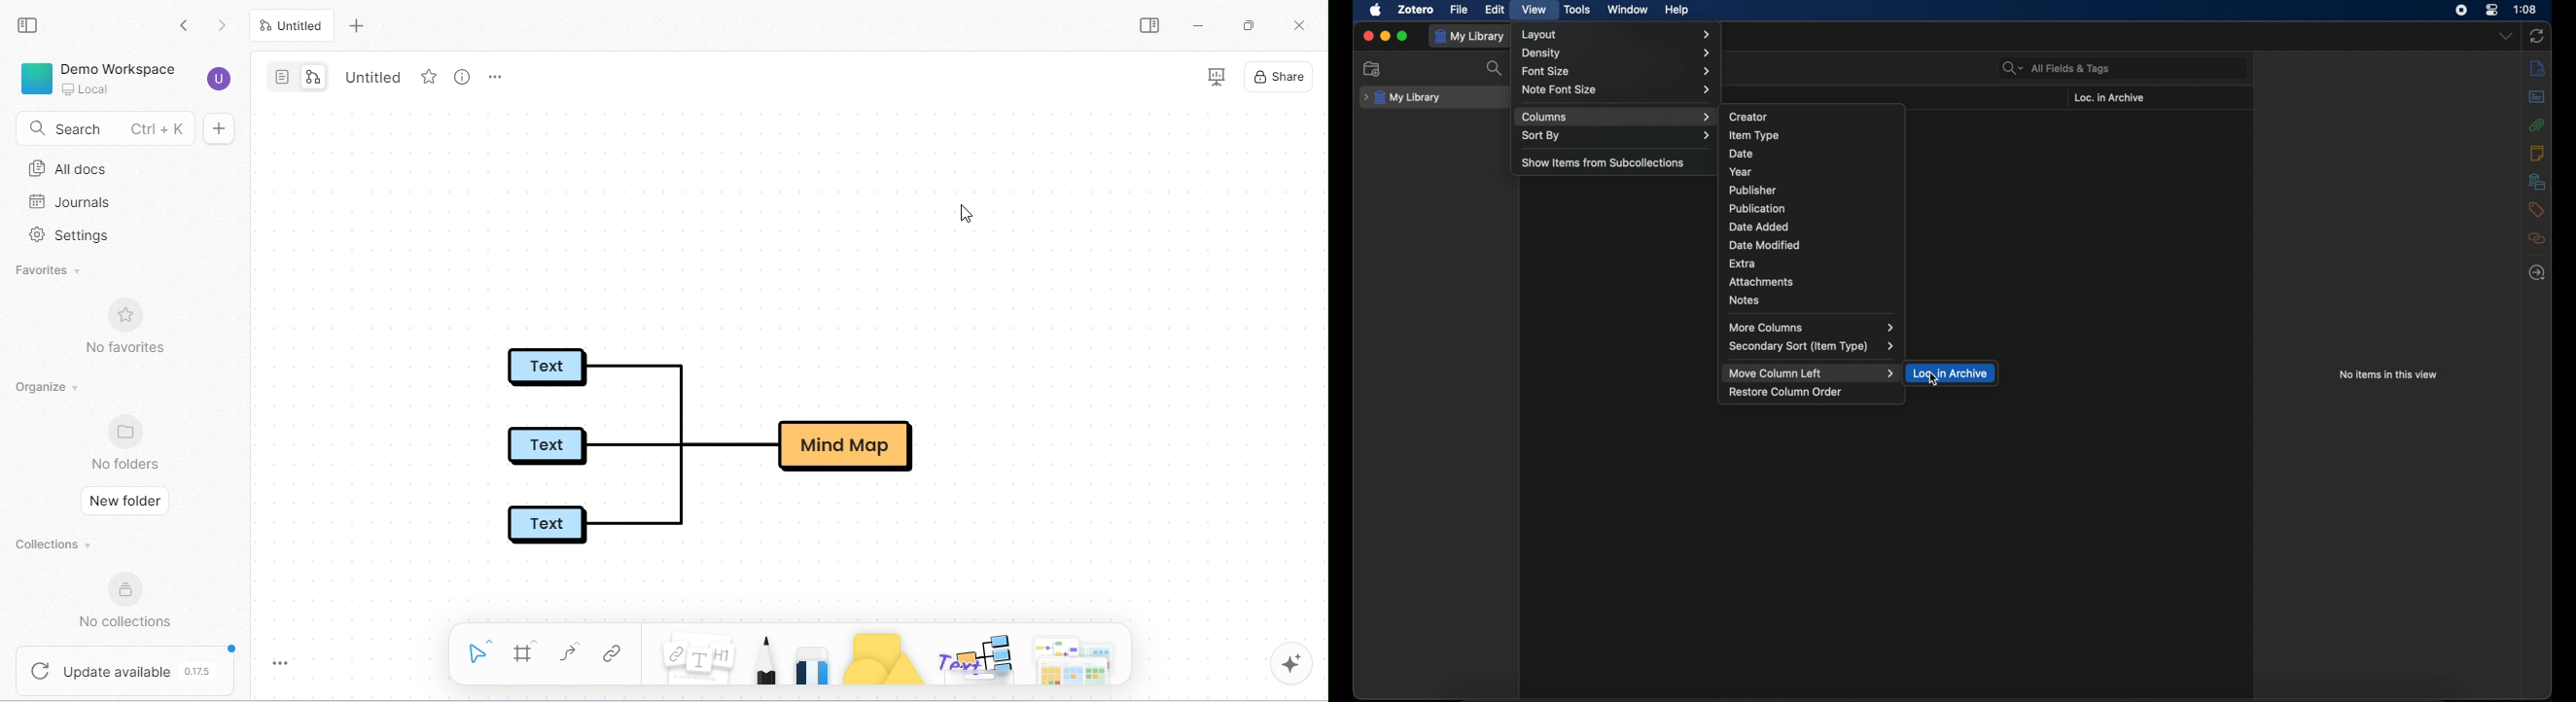 The height and width of the screenshot is (728, 2576). Describe the element at coordinates (1471, 36) in the screenshot. I see `my library` at that location.